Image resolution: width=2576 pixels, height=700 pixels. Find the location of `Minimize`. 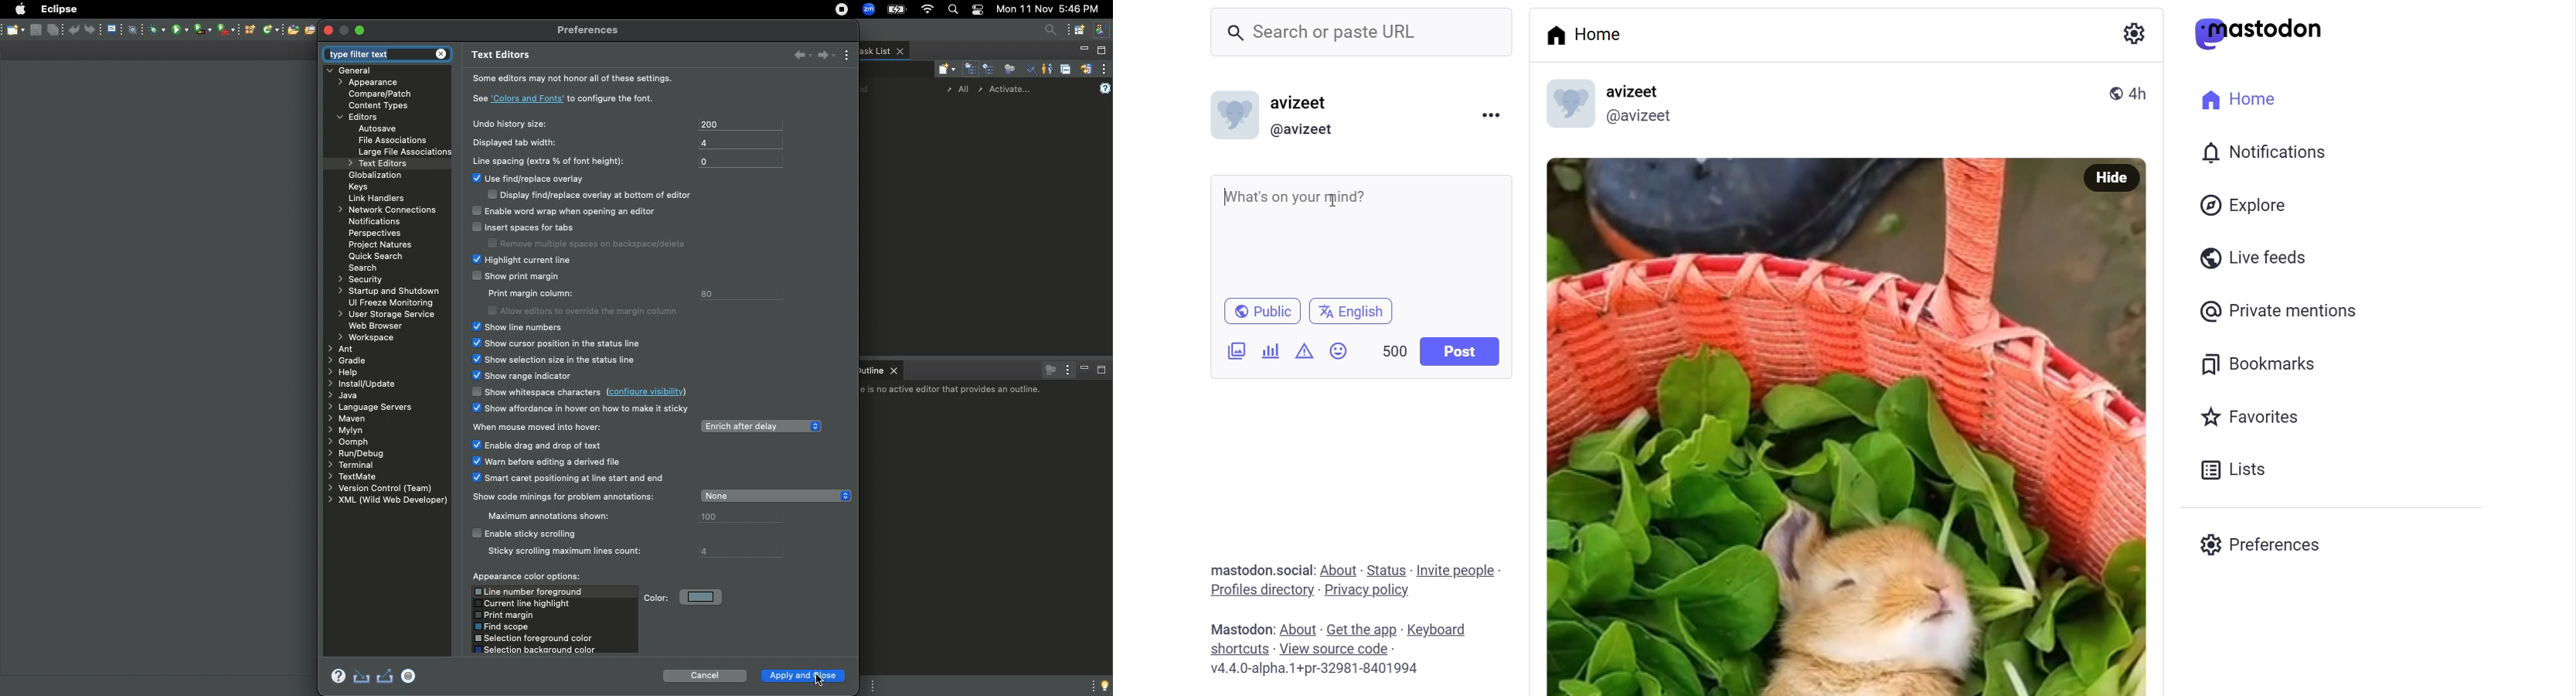

Minimize is located at coordinates (1084, 370).